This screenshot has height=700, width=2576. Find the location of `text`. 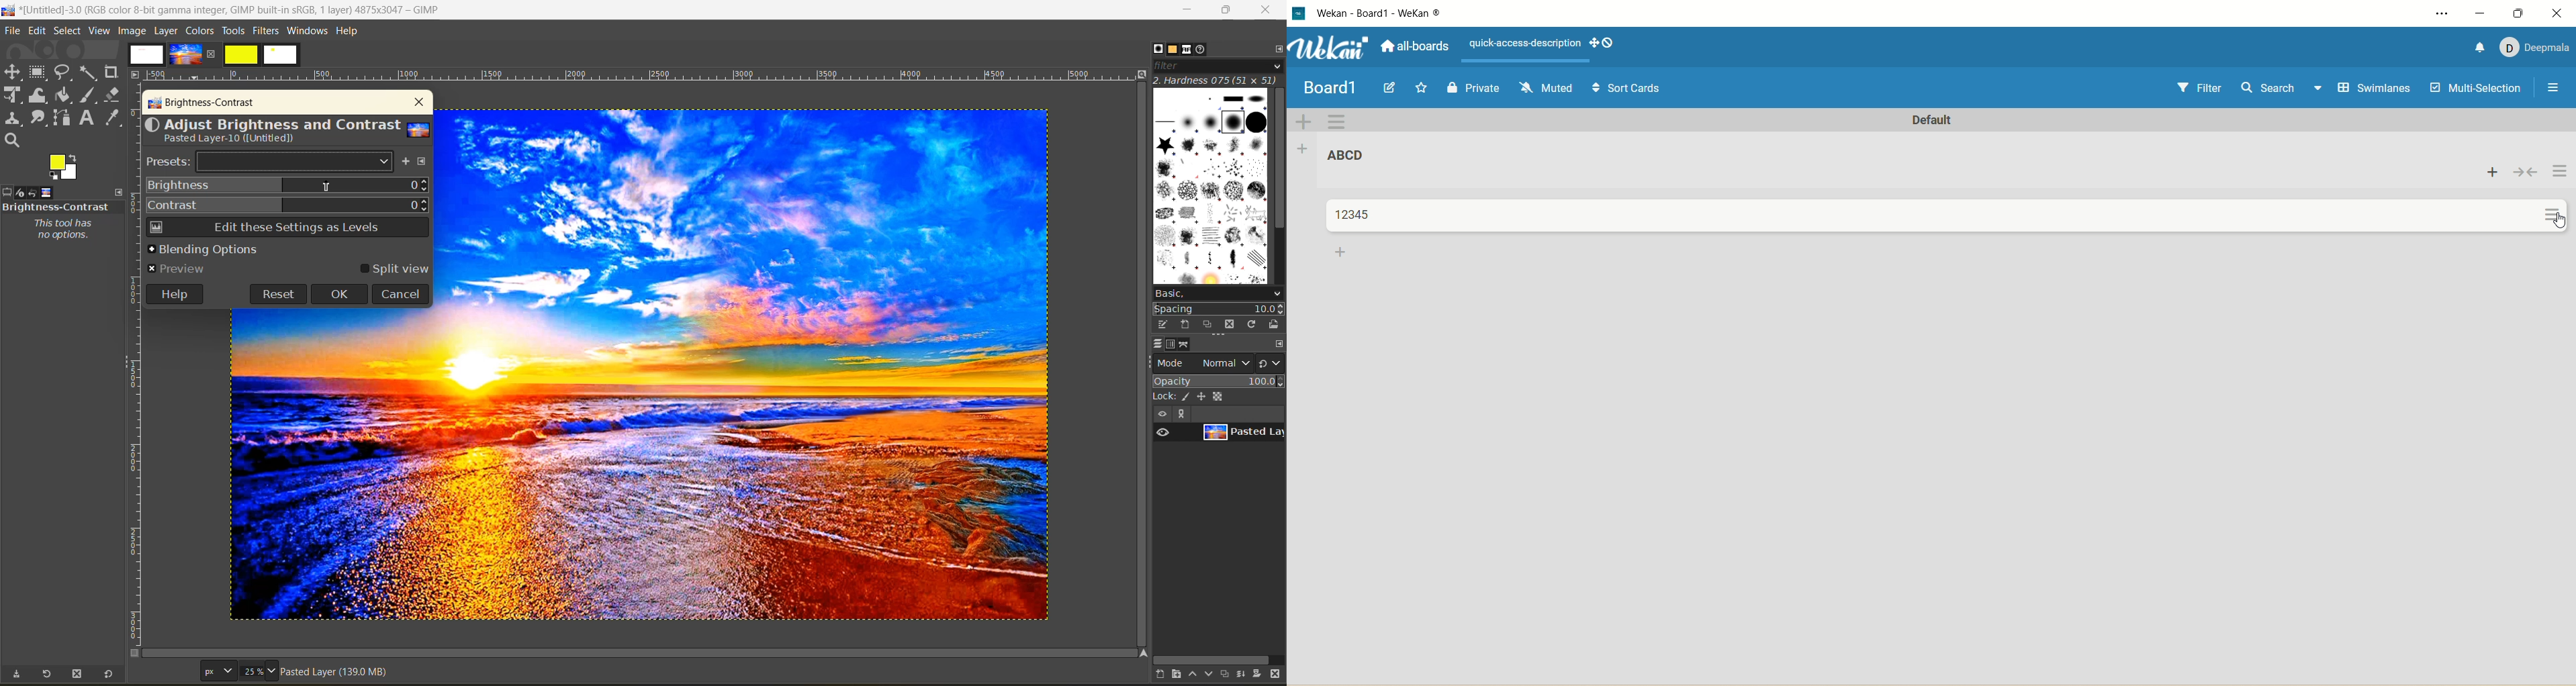

text is located at coordinates (1525, 44).